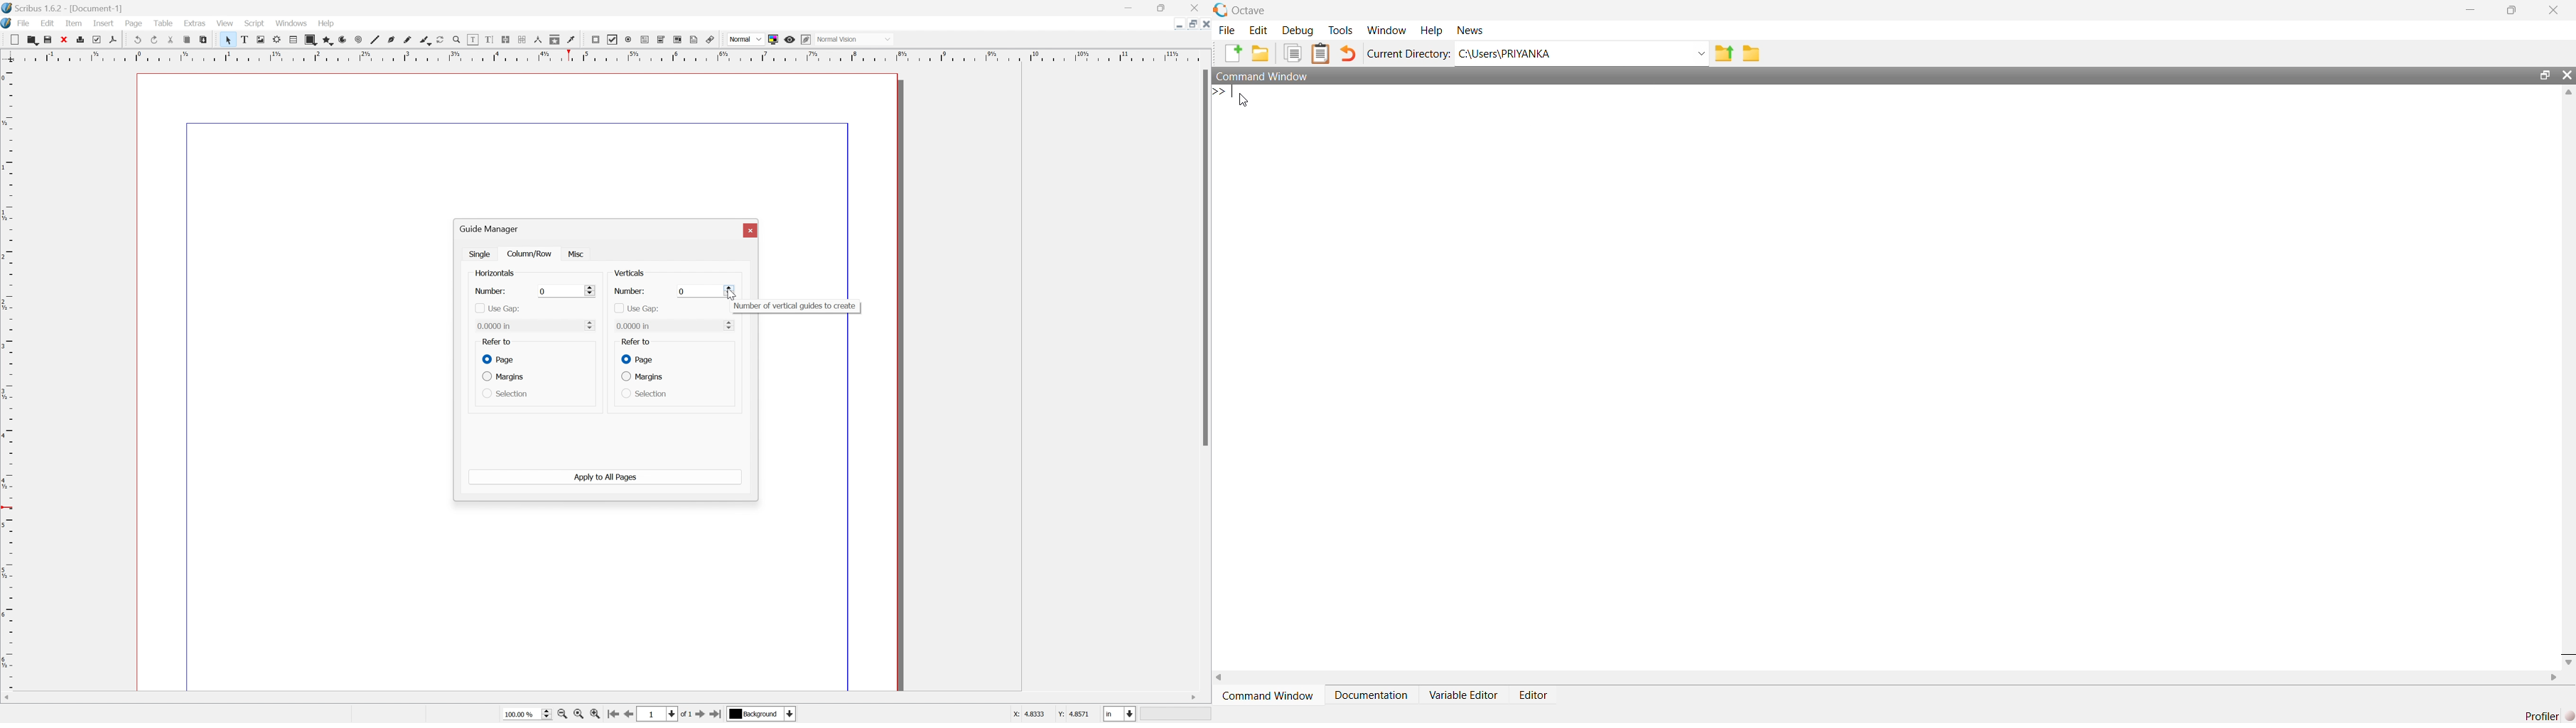  Describe the element at coordinates (24, 23) in the screenshot. I see `file` at that location.